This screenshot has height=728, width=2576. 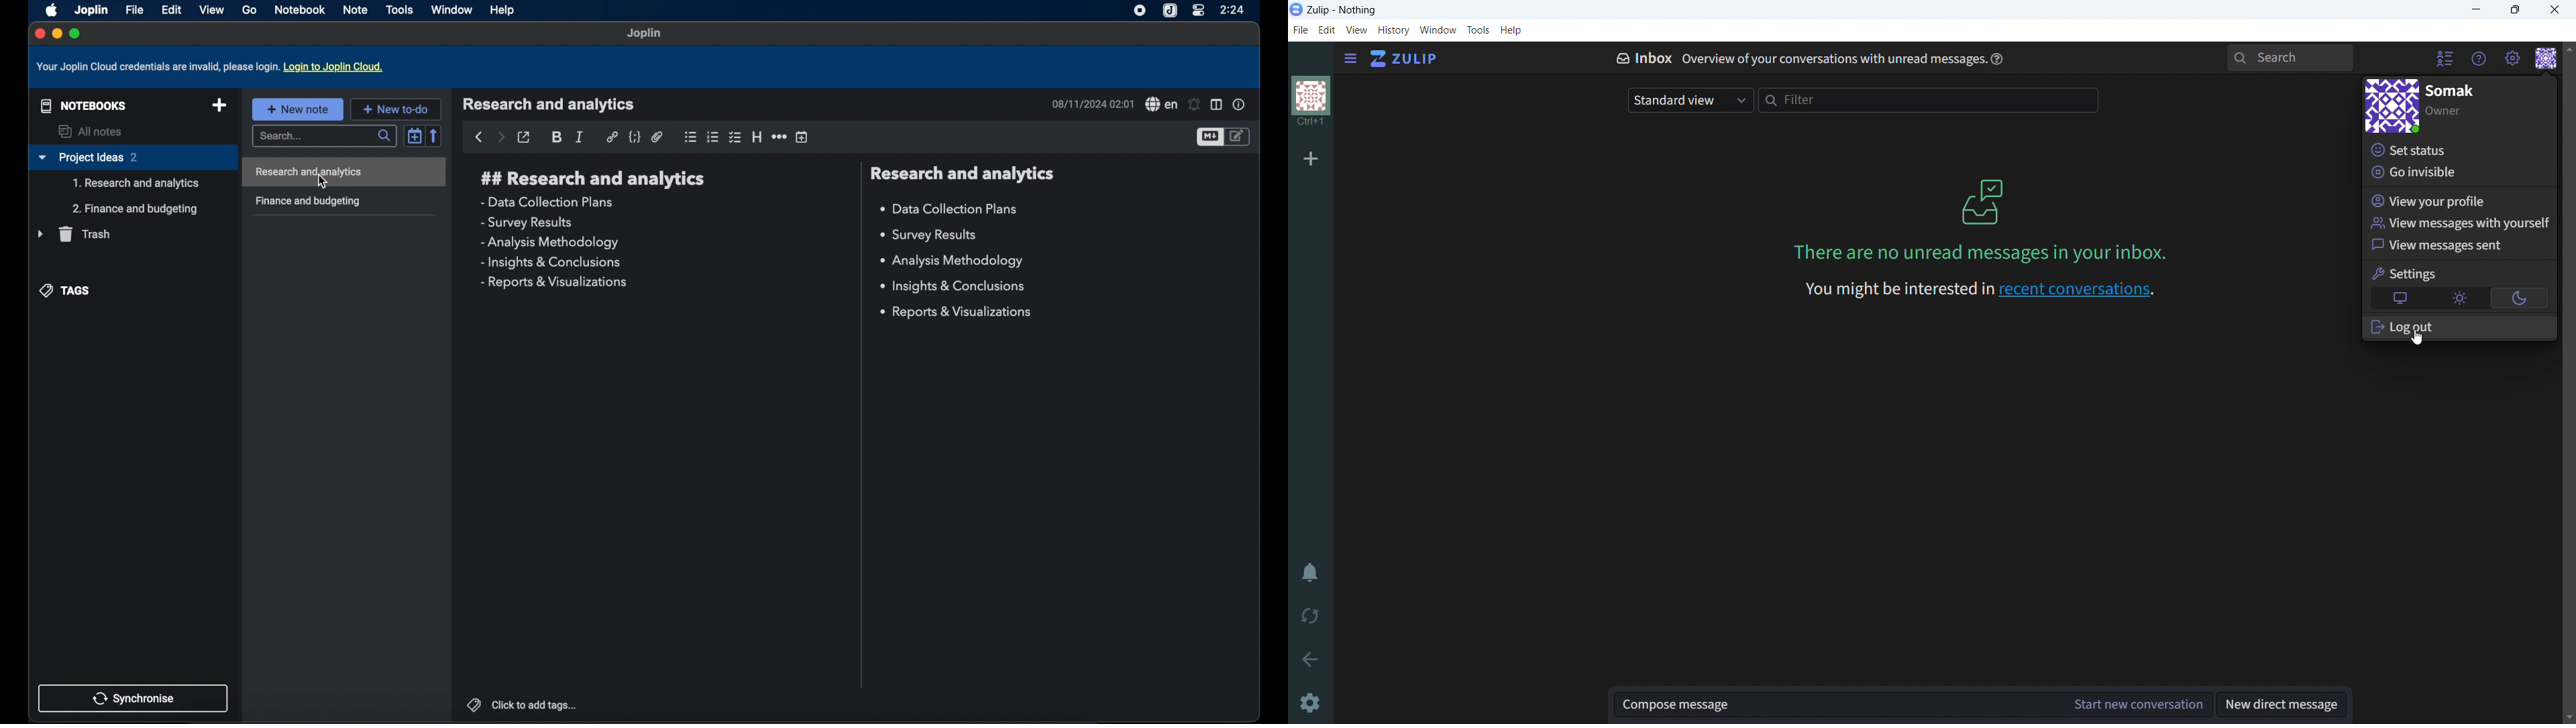 I want to click on insert time, so click(x=803, y=137).